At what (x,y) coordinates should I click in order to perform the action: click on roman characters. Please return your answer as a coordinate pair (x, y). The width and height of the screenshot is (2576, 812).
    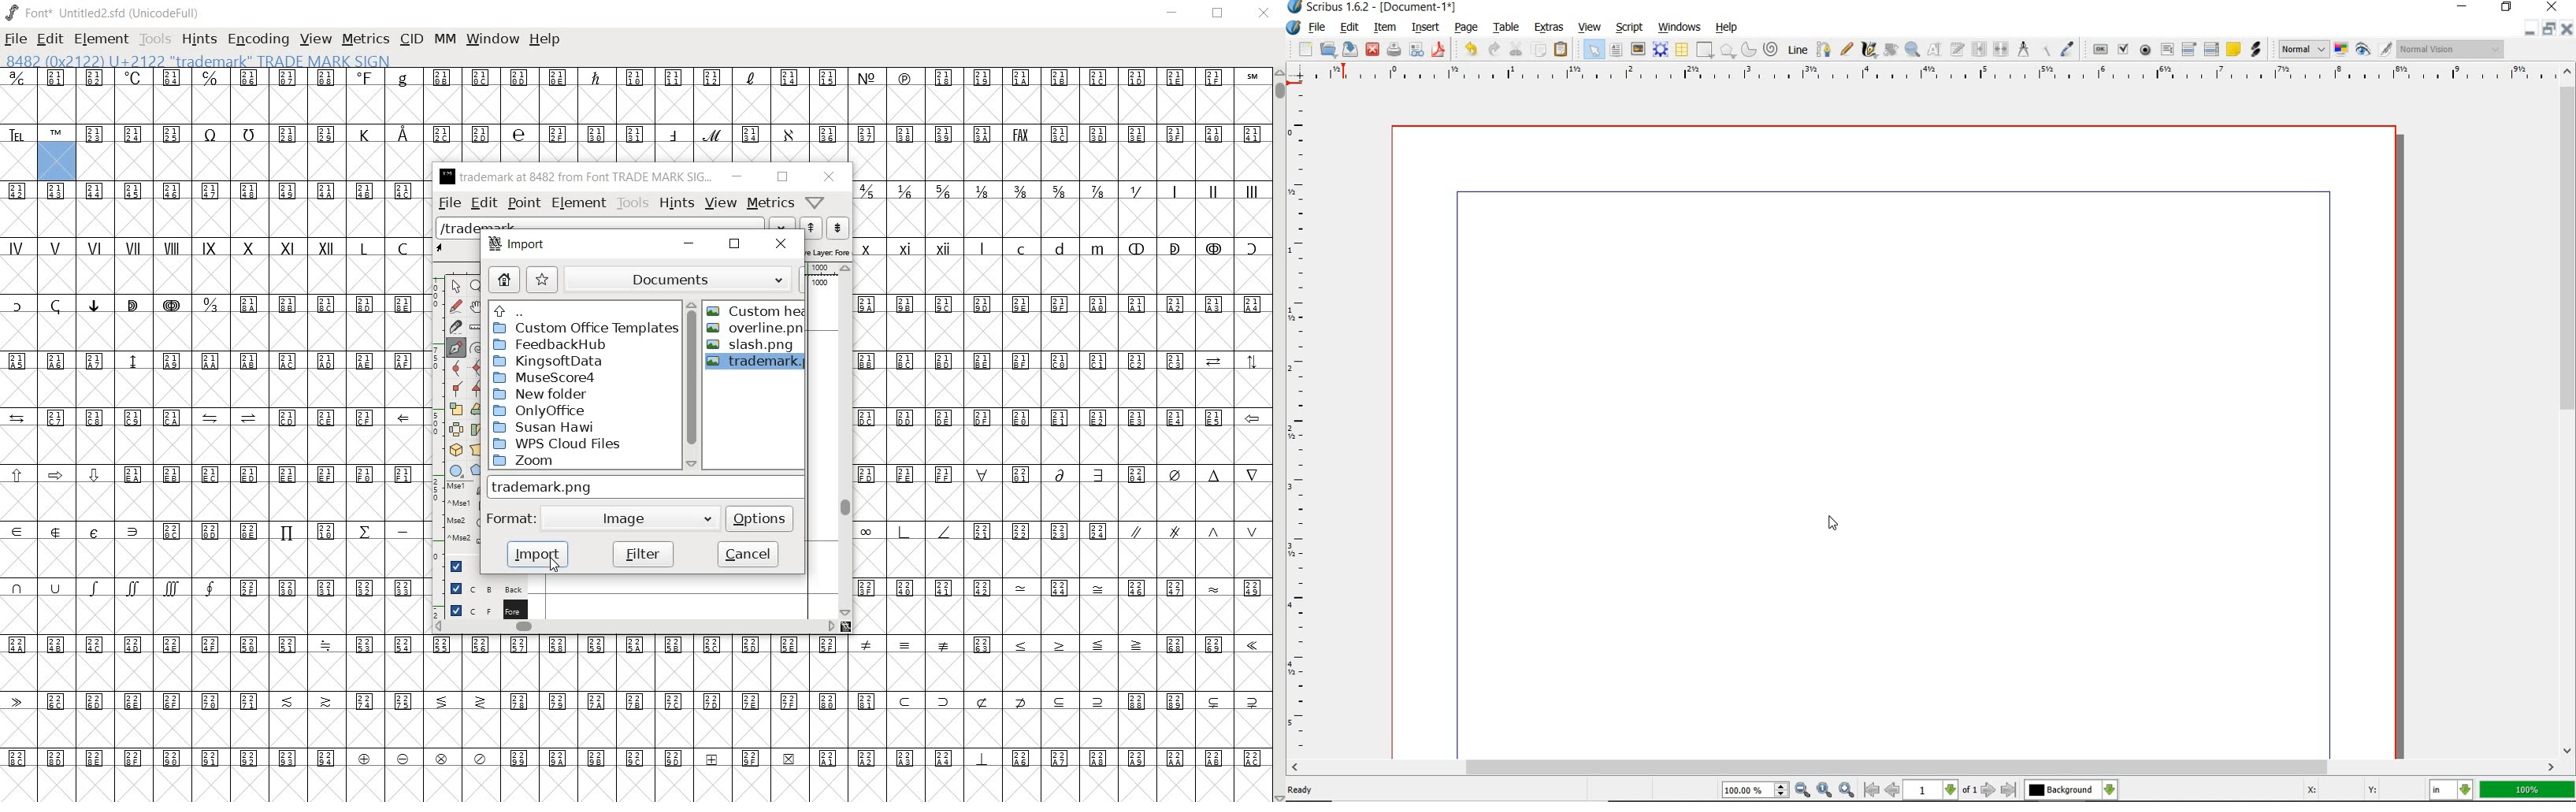
    Looking at the image, I should click on (212, 265).